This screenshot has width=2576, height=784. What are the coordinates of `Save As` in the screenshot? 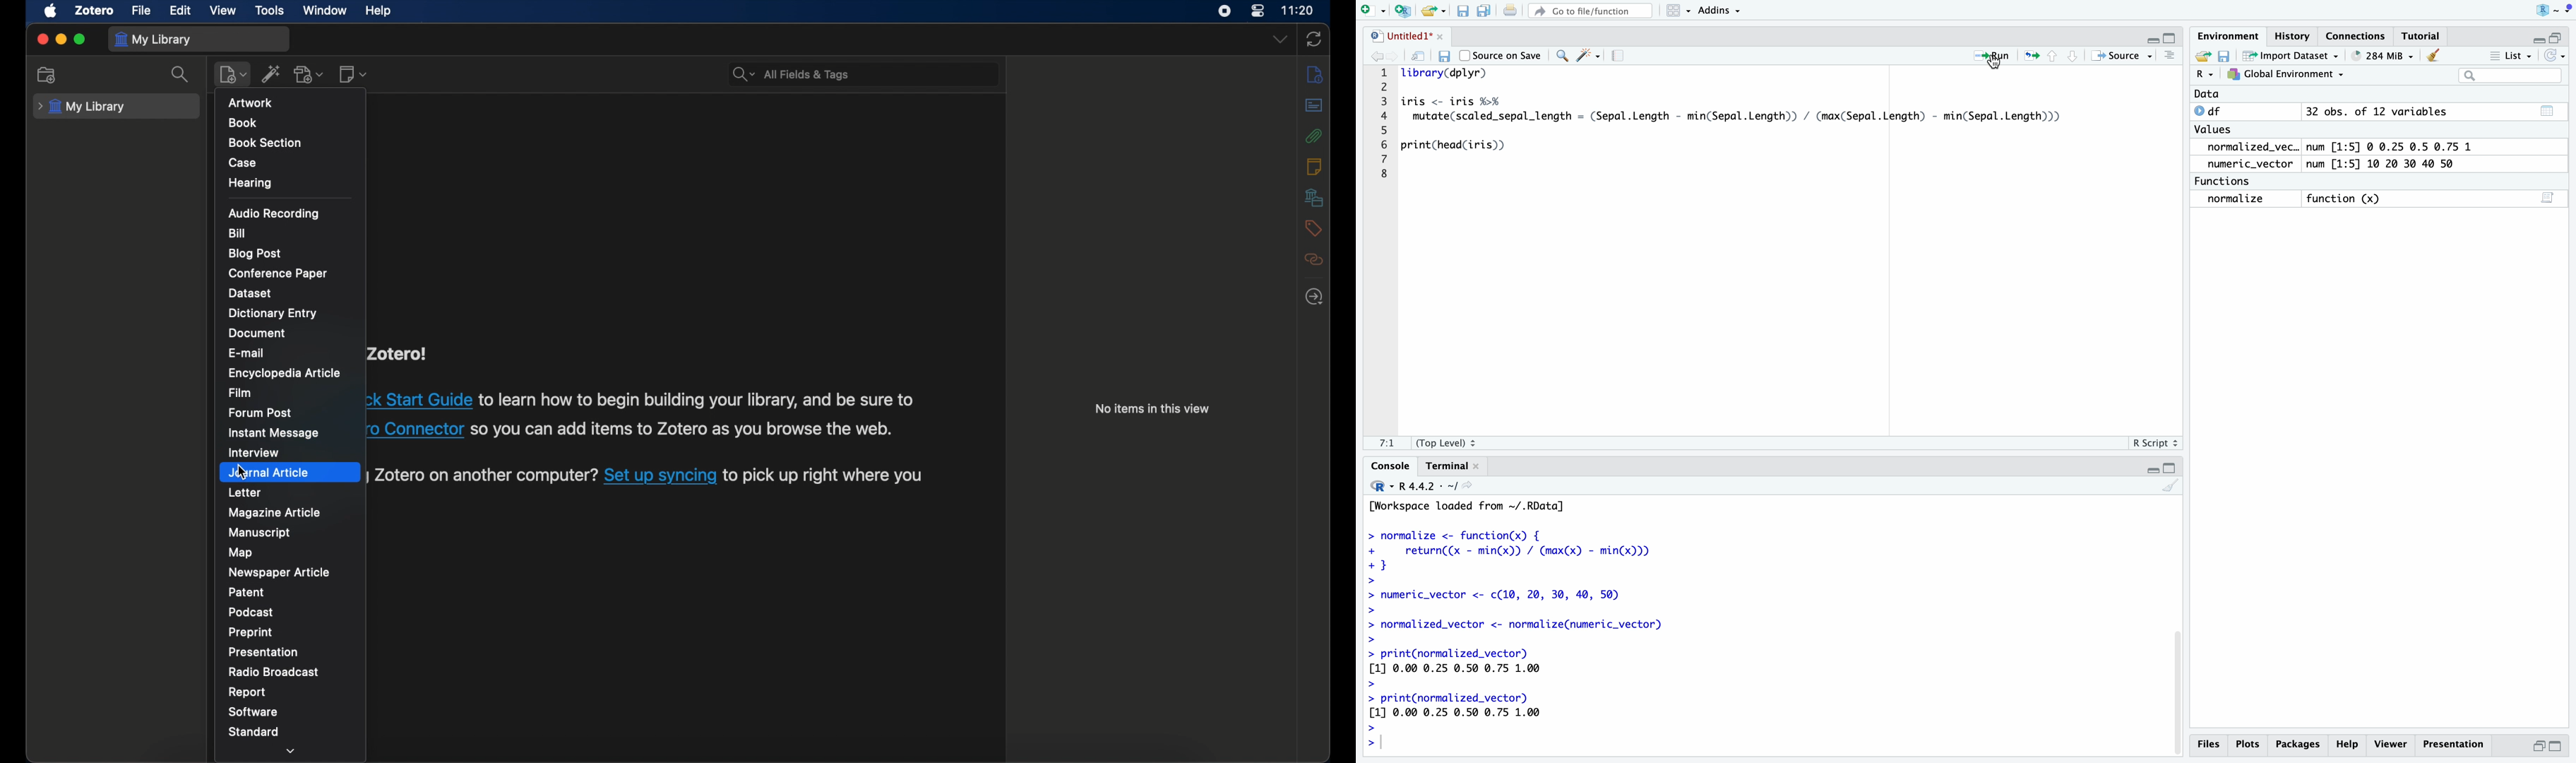 It's located at (1484, 11).